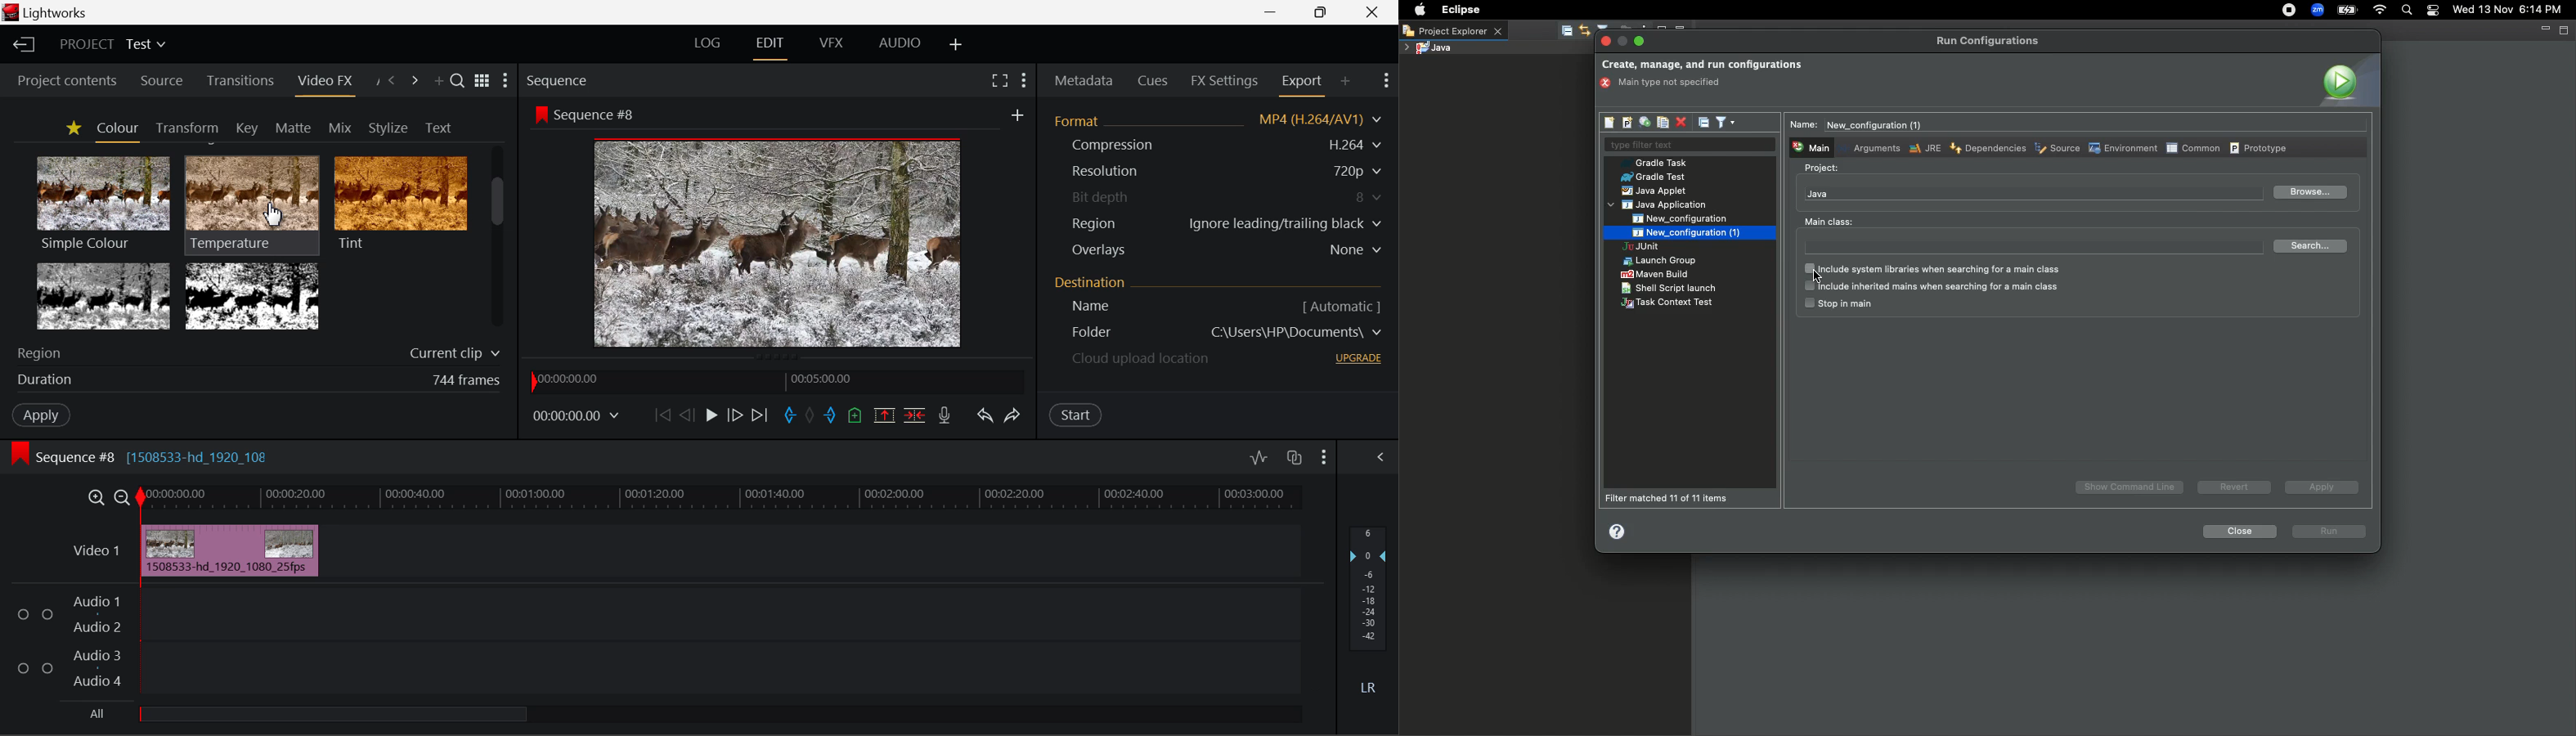  What do you see at coordinates (1618, 531) in the screenshot?
I see `Help` at bounding box center [1618, 531].